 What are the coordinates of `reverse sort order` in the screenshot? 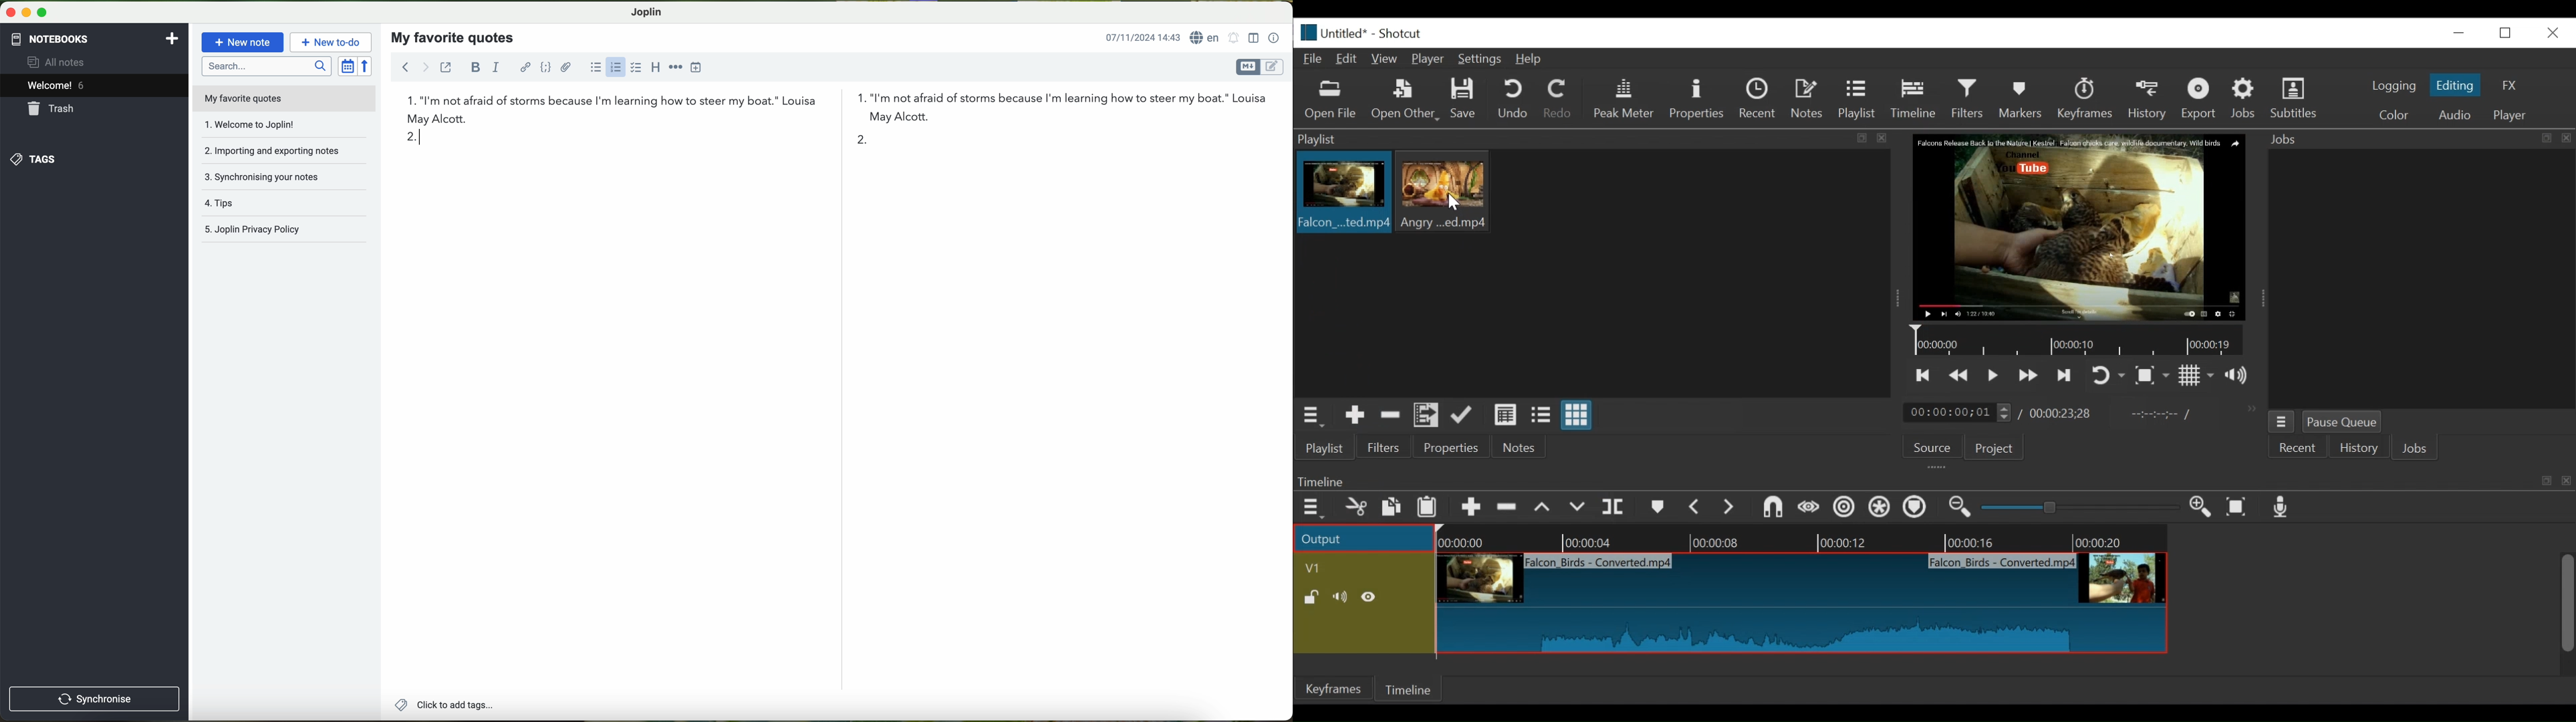 It's located at (366, 66).